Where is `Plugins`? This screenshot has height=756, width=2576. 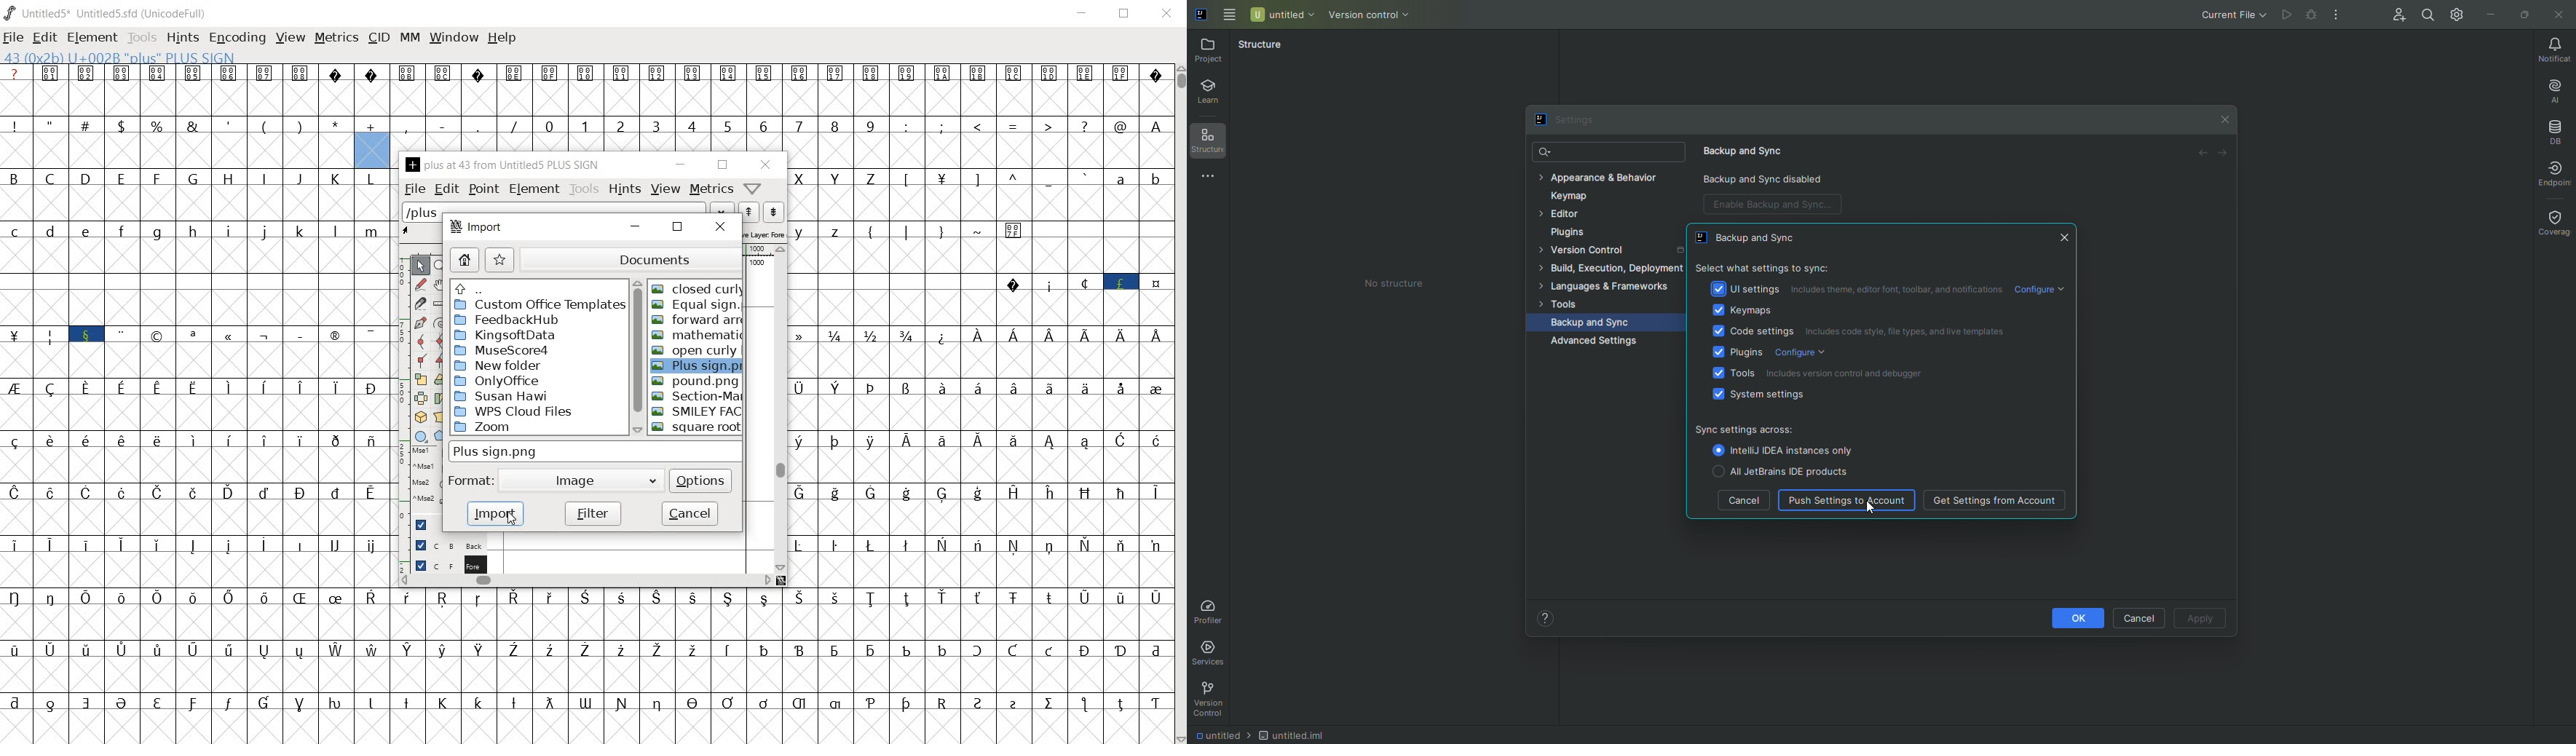
Plugins is located at coordinates (1572, 234).